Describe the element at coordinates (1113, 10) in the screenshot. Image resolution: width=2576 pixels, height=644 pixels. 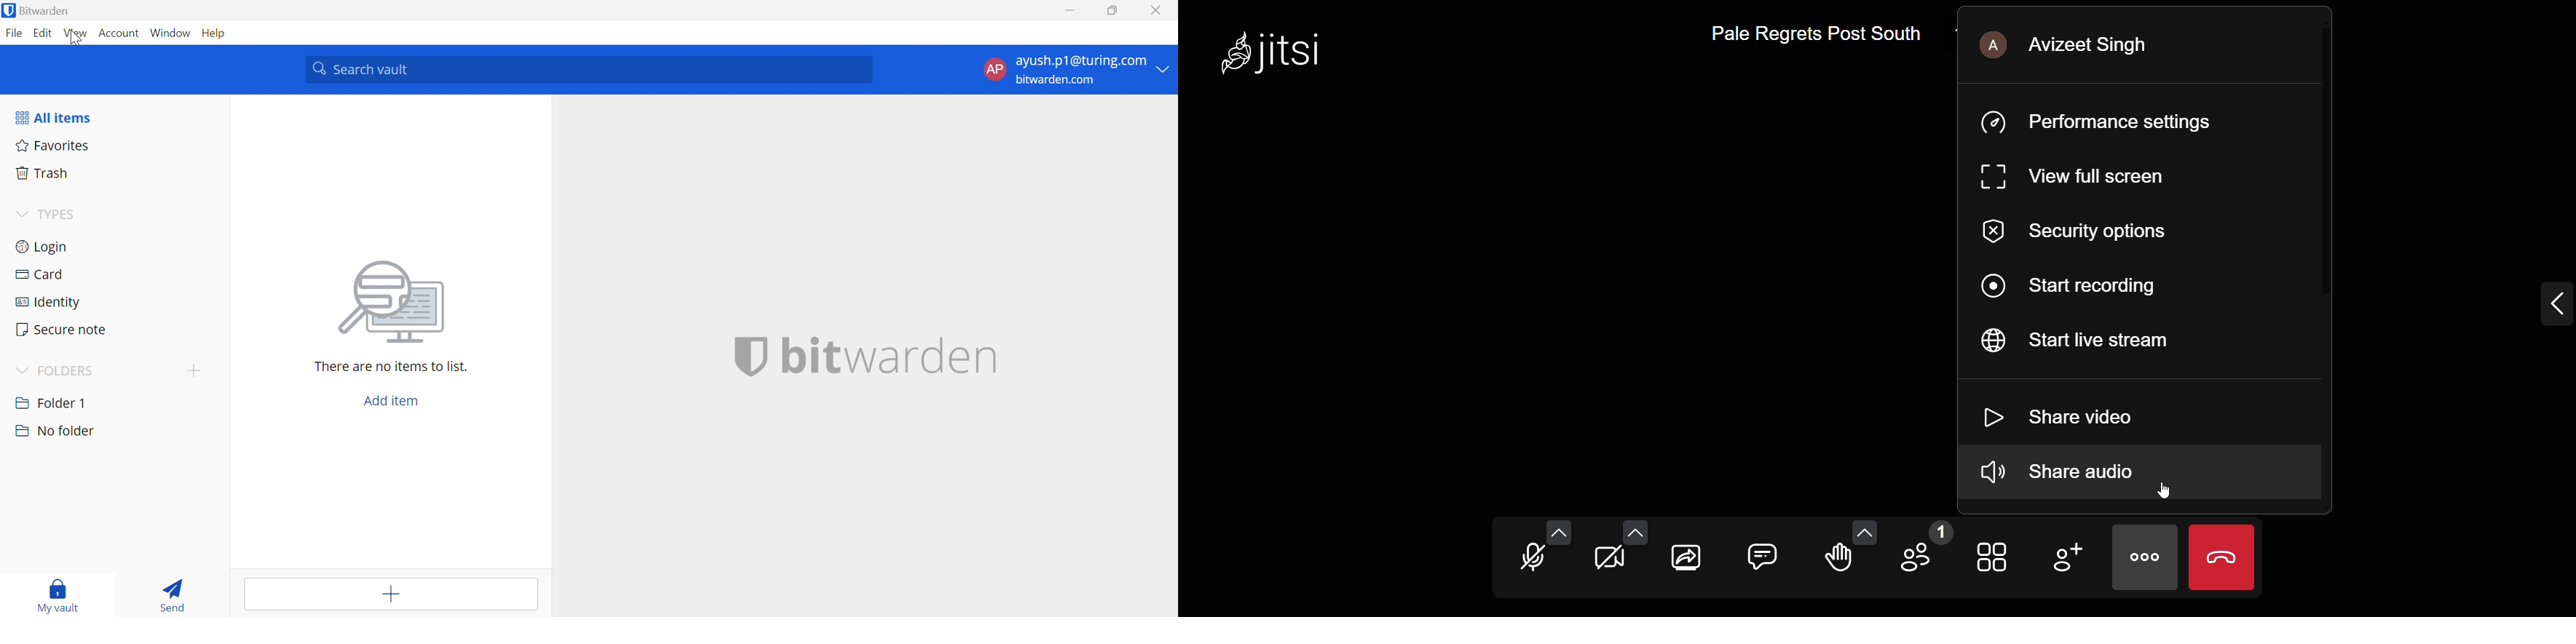
I see `Restore Down` at that location.